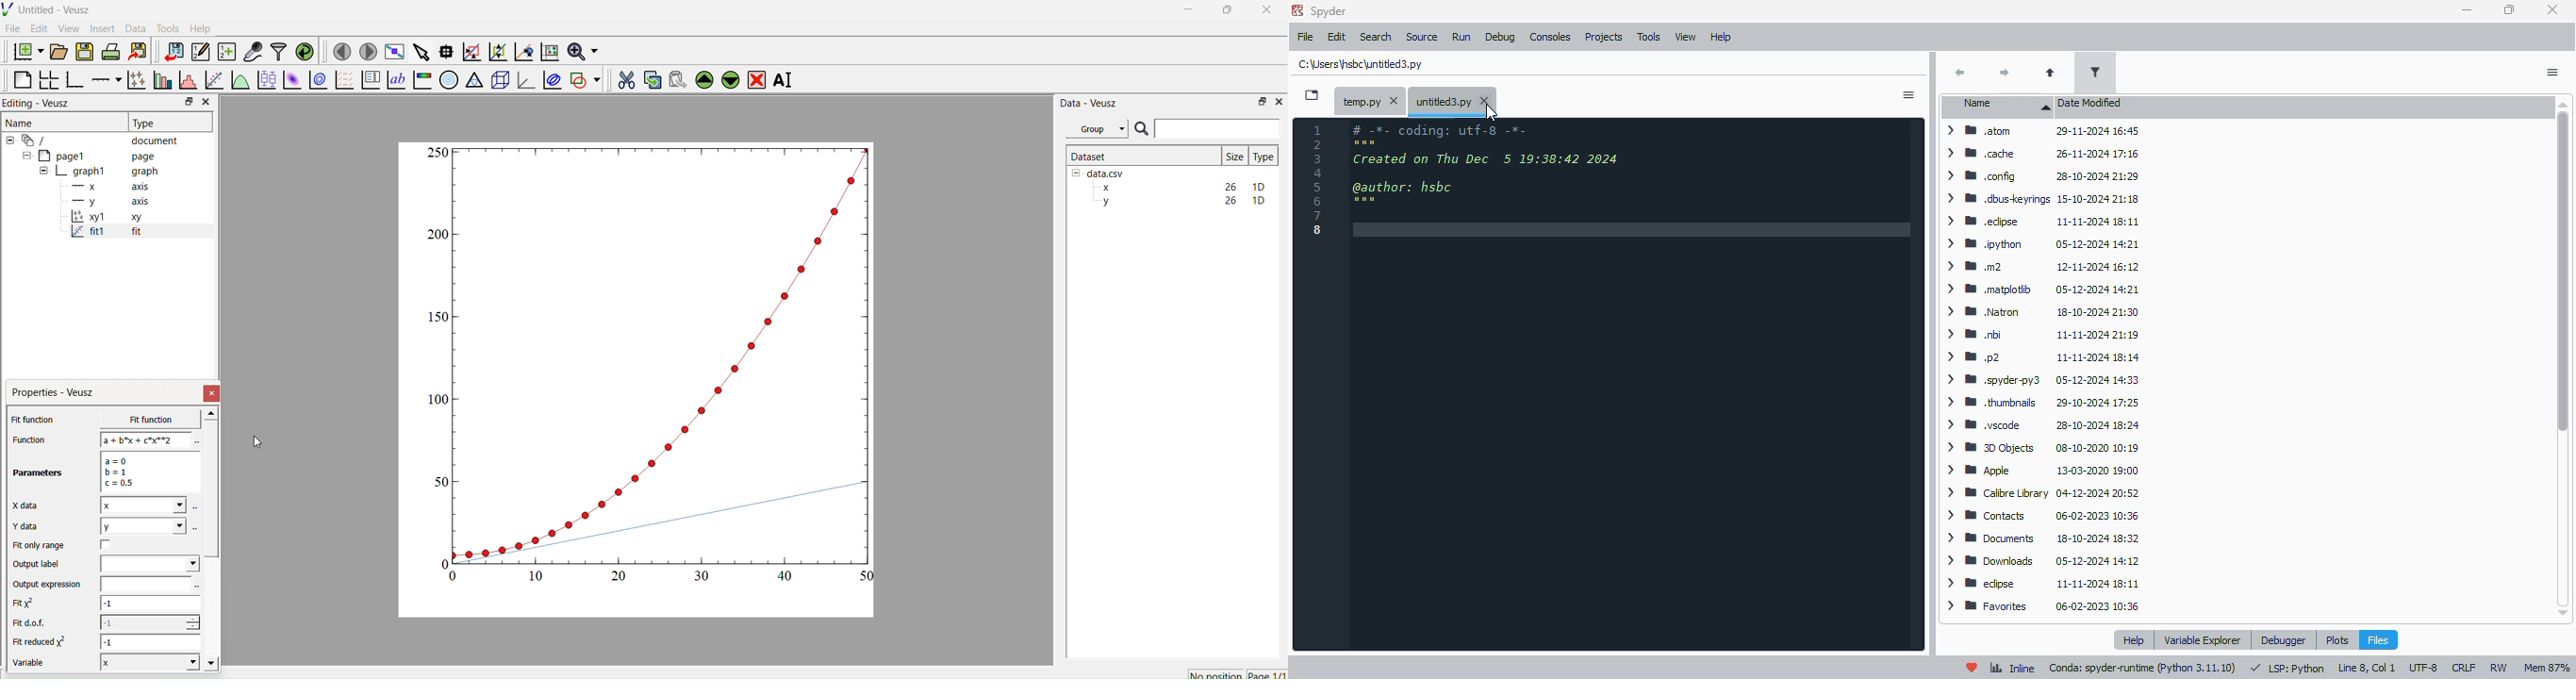 The image size is (2576, 700). What do you see at coordinates (1997, 105) in the screenshot?
I see `name` at bounding box center [1997, 105].